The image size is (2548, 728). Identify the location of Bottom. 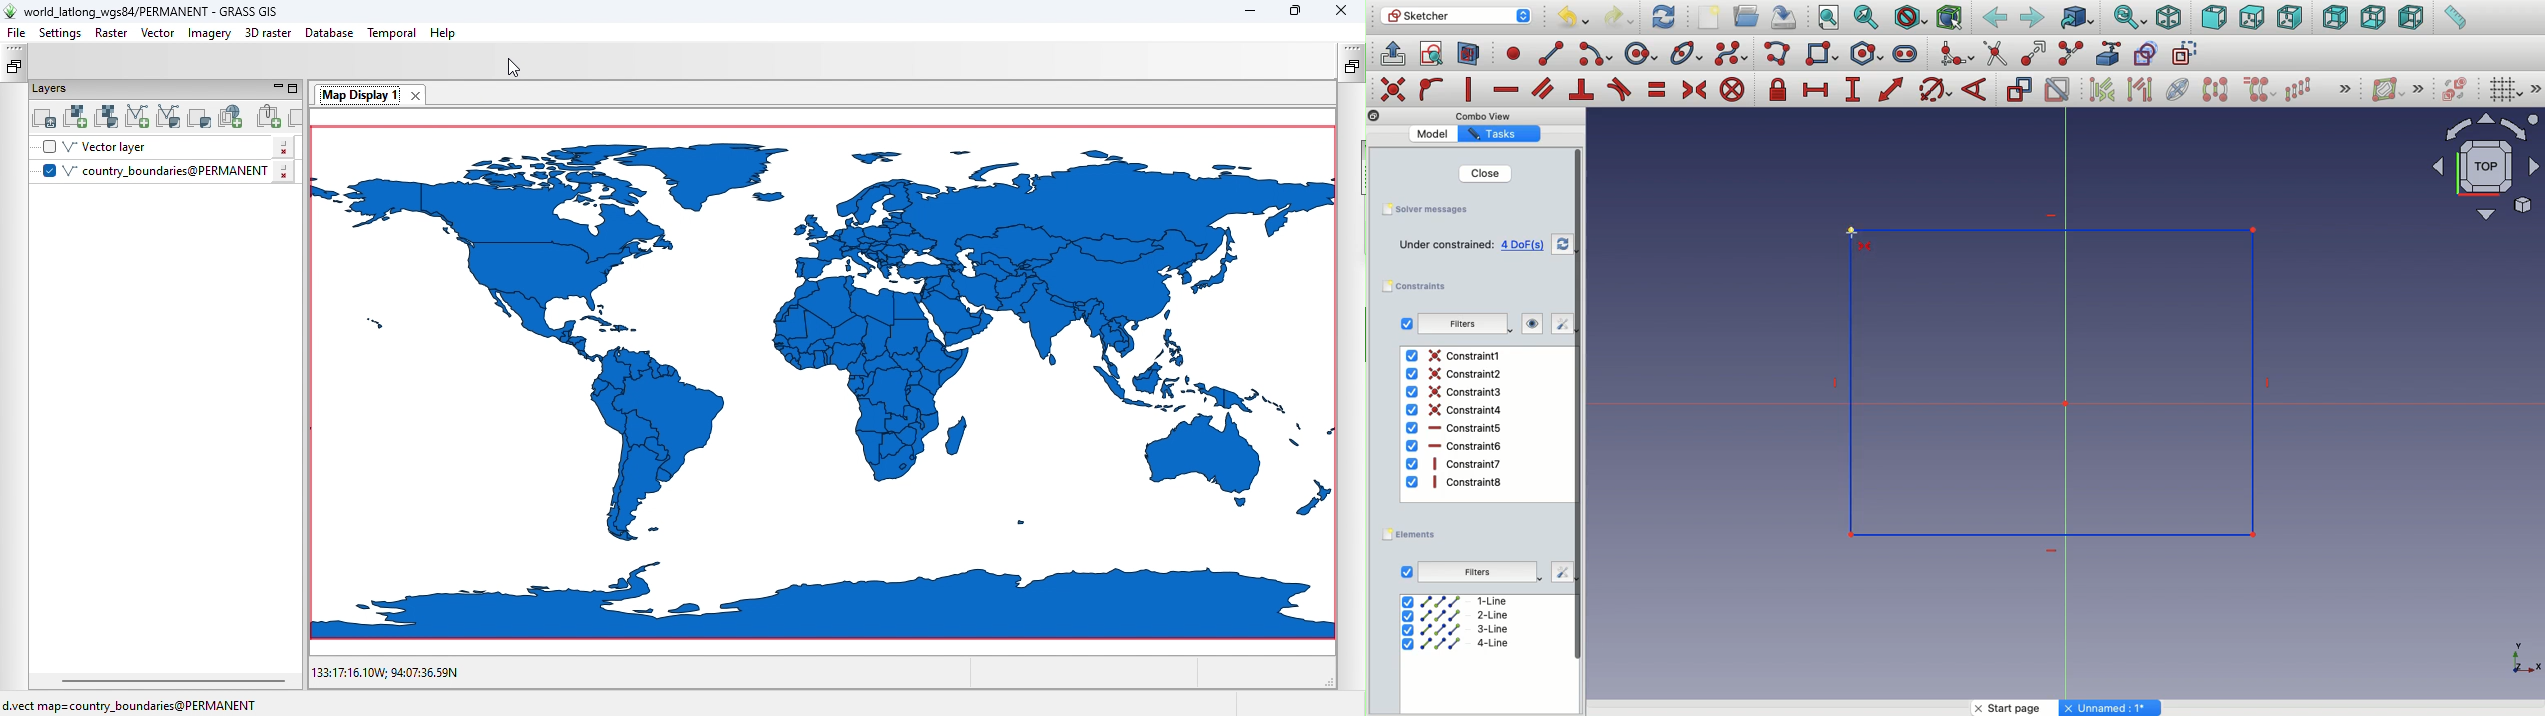
(2372, 19).